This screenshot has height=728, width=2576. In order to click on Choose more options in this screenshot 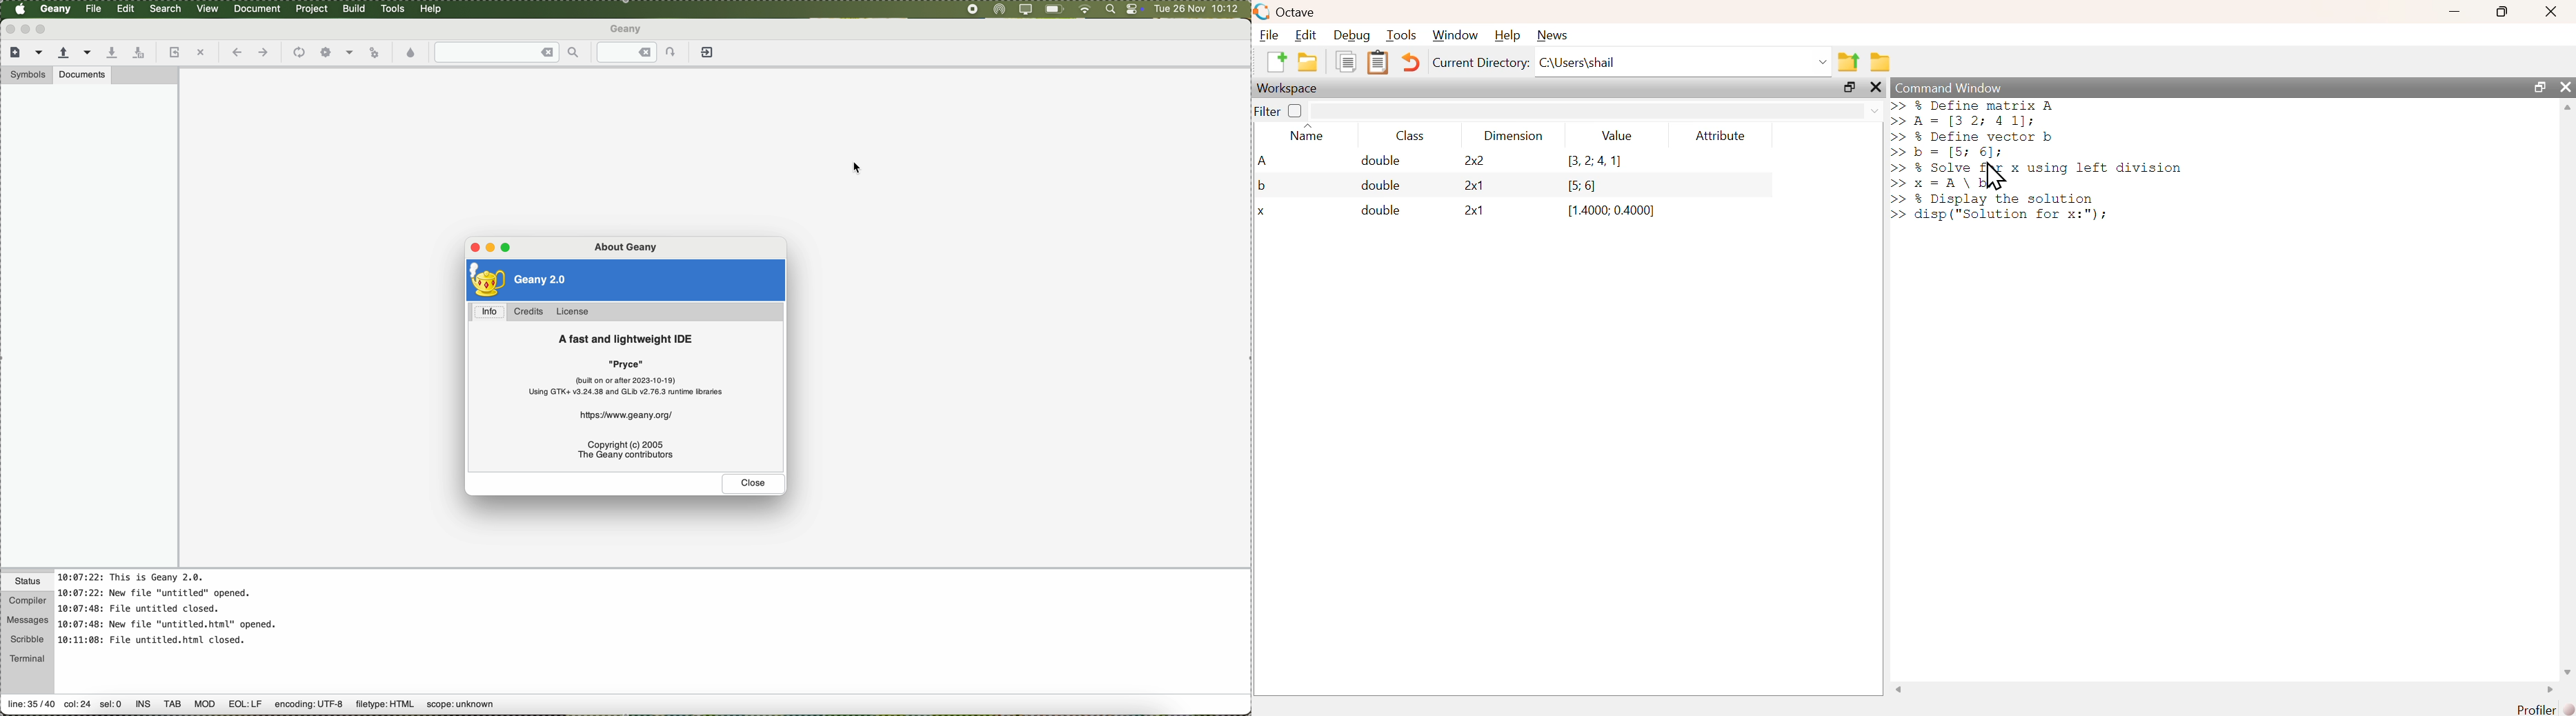, I will do `click(351, 53)`.